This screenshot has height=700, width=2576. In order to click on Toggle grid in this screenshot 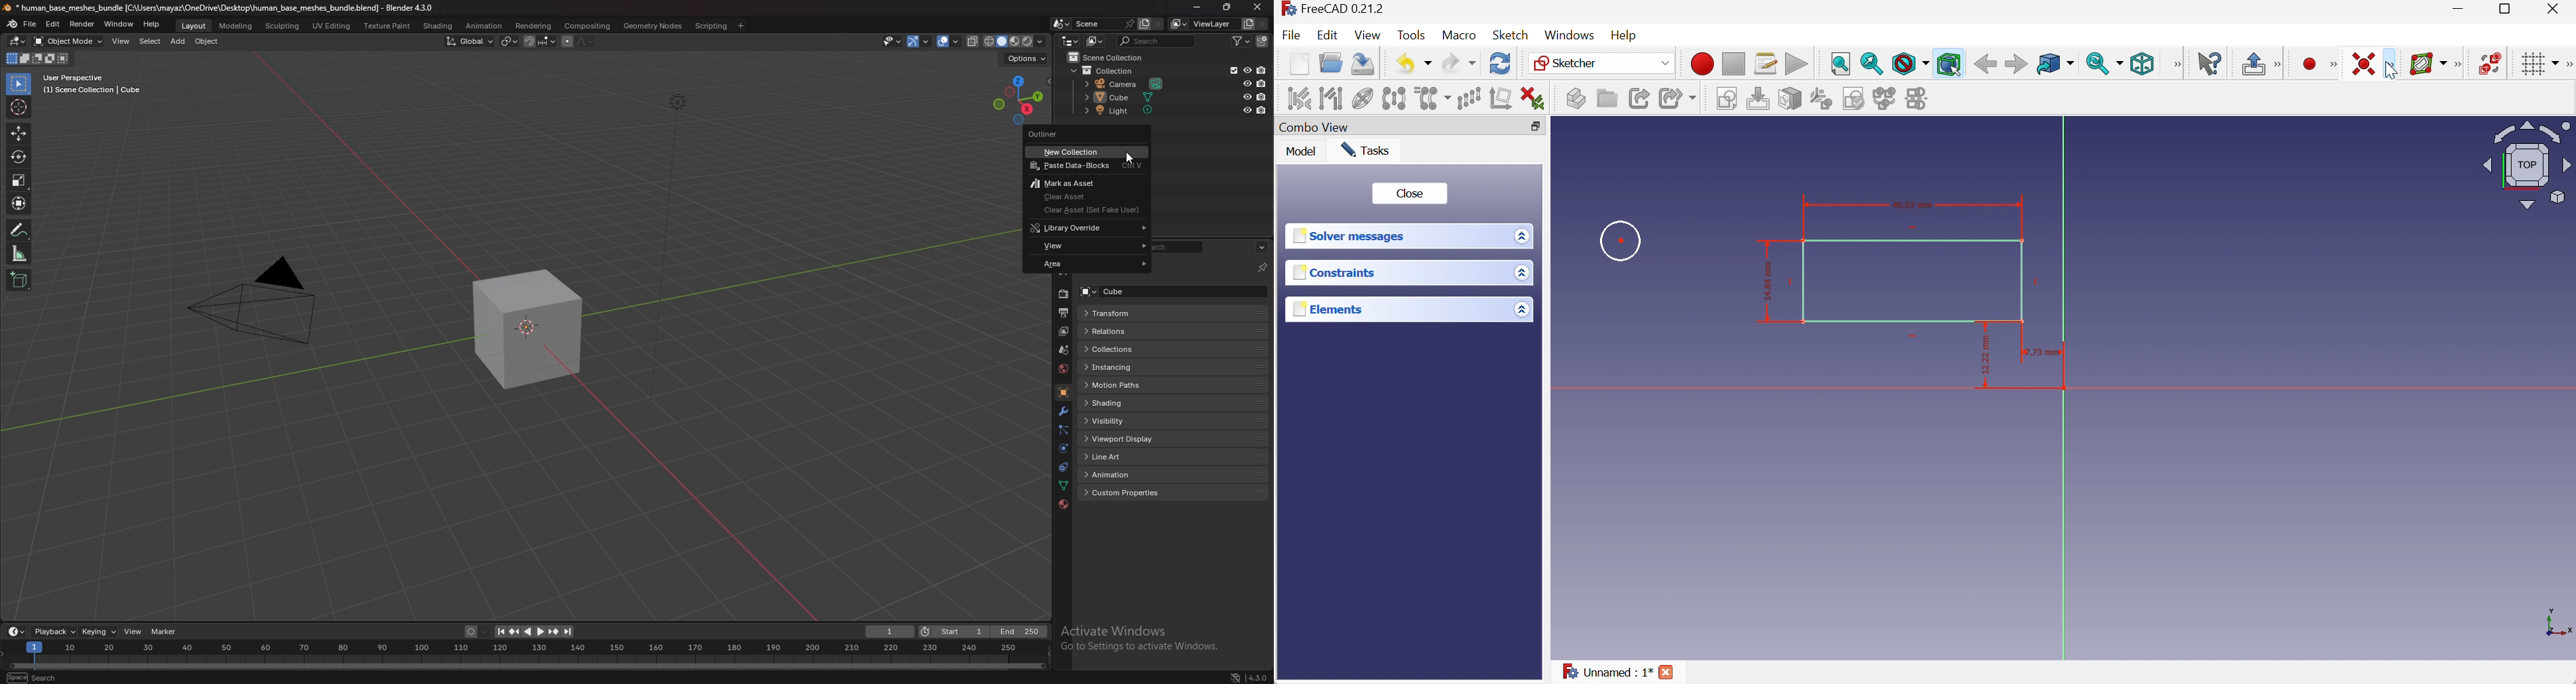, I will do `click(2542, 64)`.